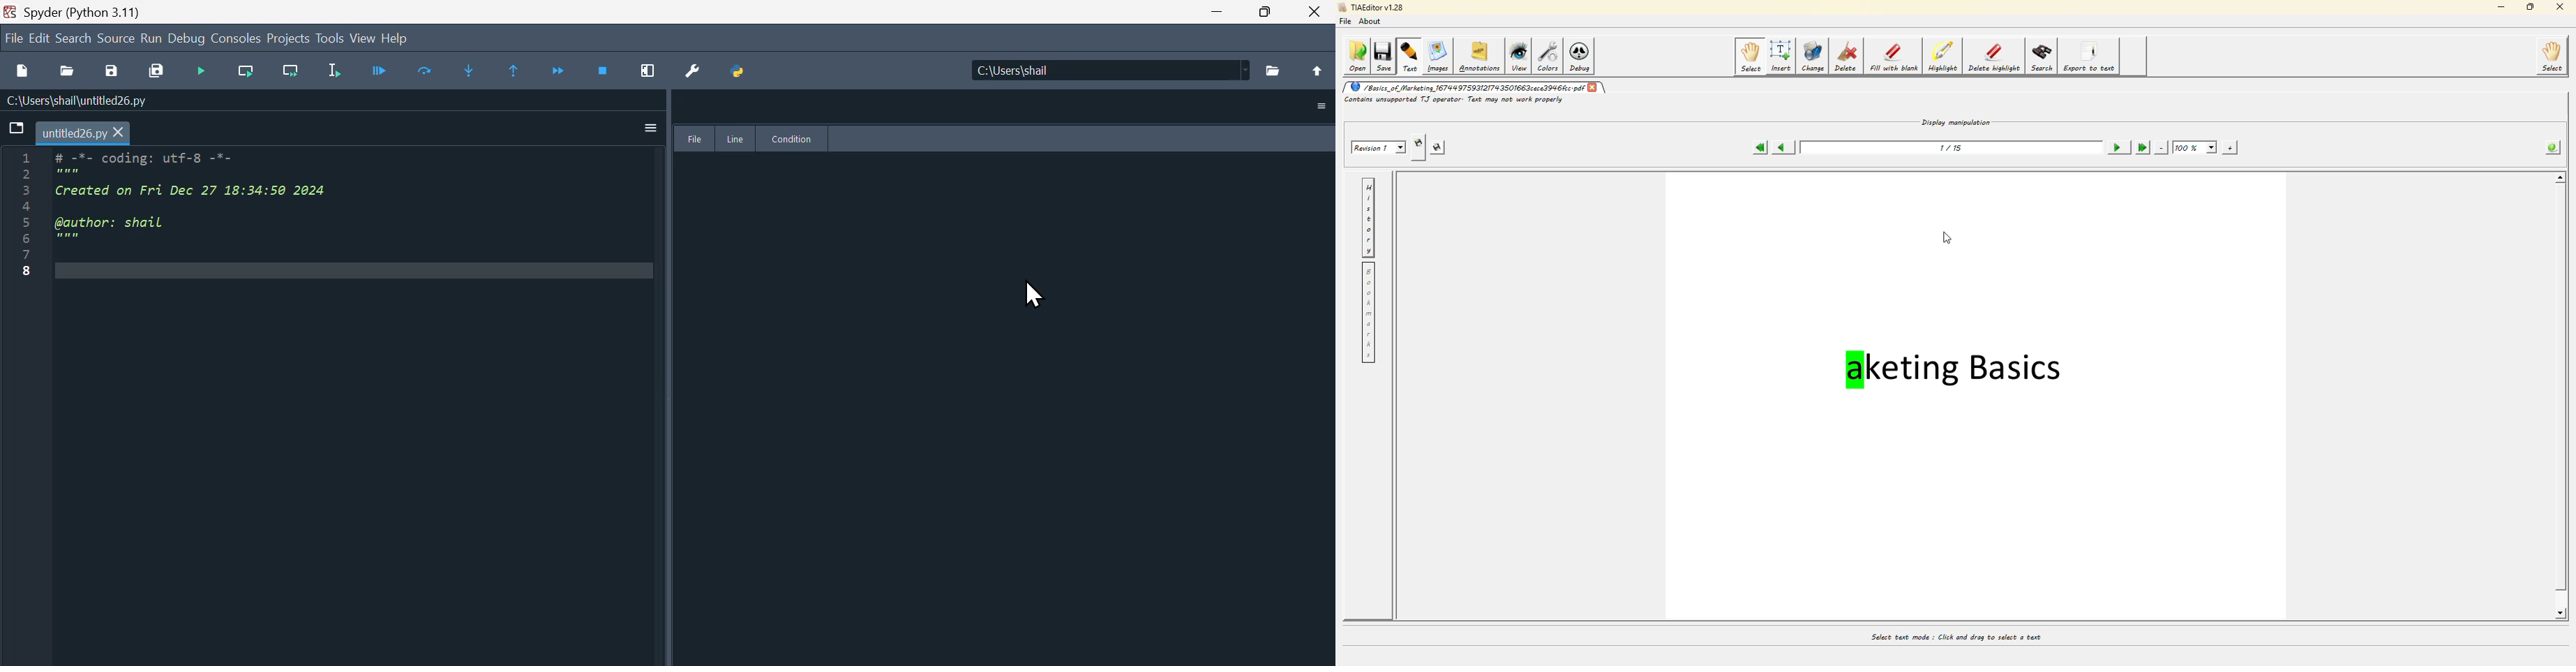 The width and height of the screenshot is (2576, 672). I want to click on Restore, so click(1268, 13).